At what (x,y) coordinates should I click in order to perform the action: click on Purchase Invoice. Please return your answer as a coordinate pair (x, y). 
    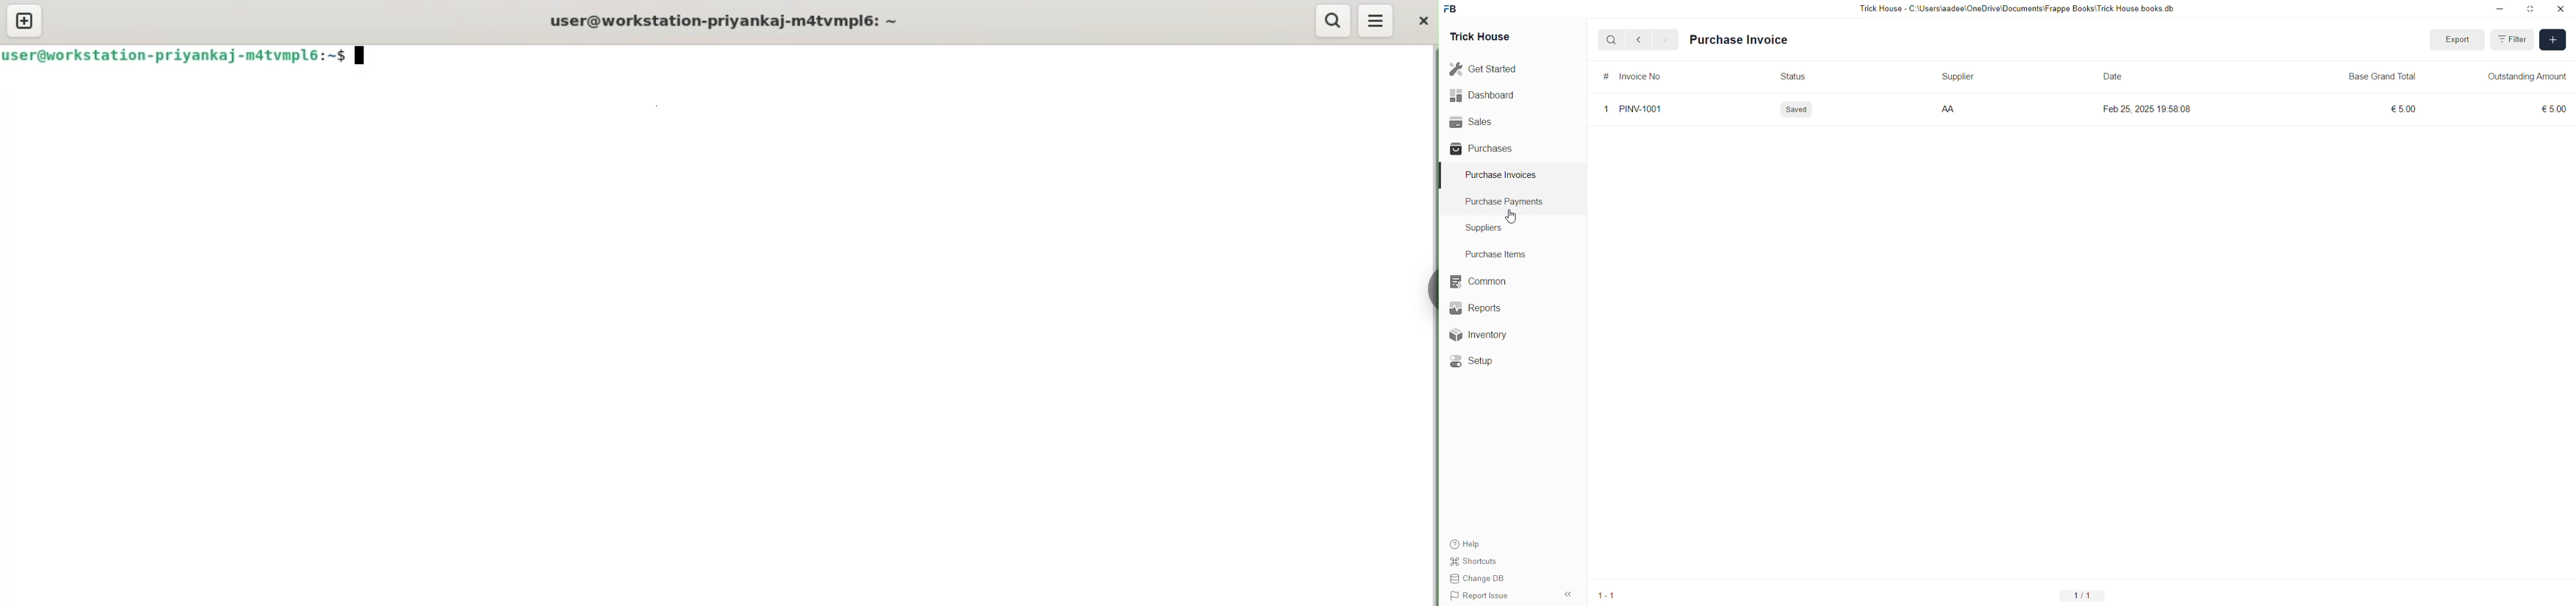
    Looking at the image, I should click on (1741, 41).